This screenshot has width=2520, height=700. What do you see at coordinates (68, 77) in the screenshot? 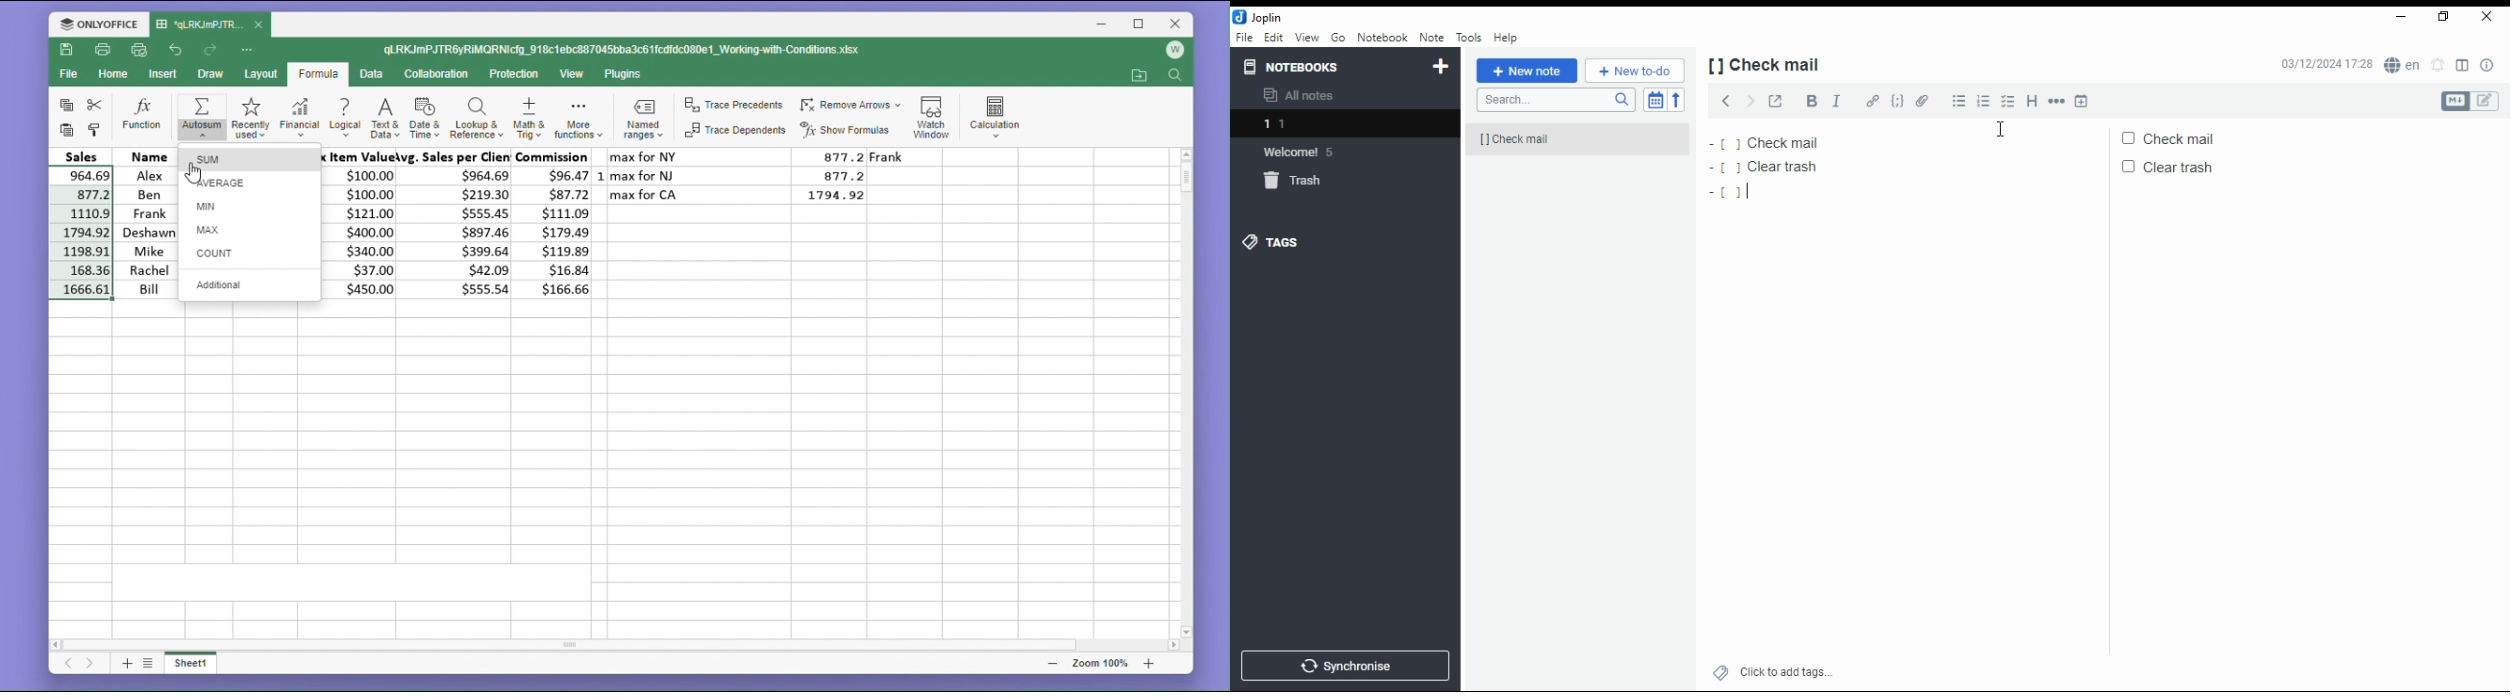
I see `file` at bounding box center [68, 77].